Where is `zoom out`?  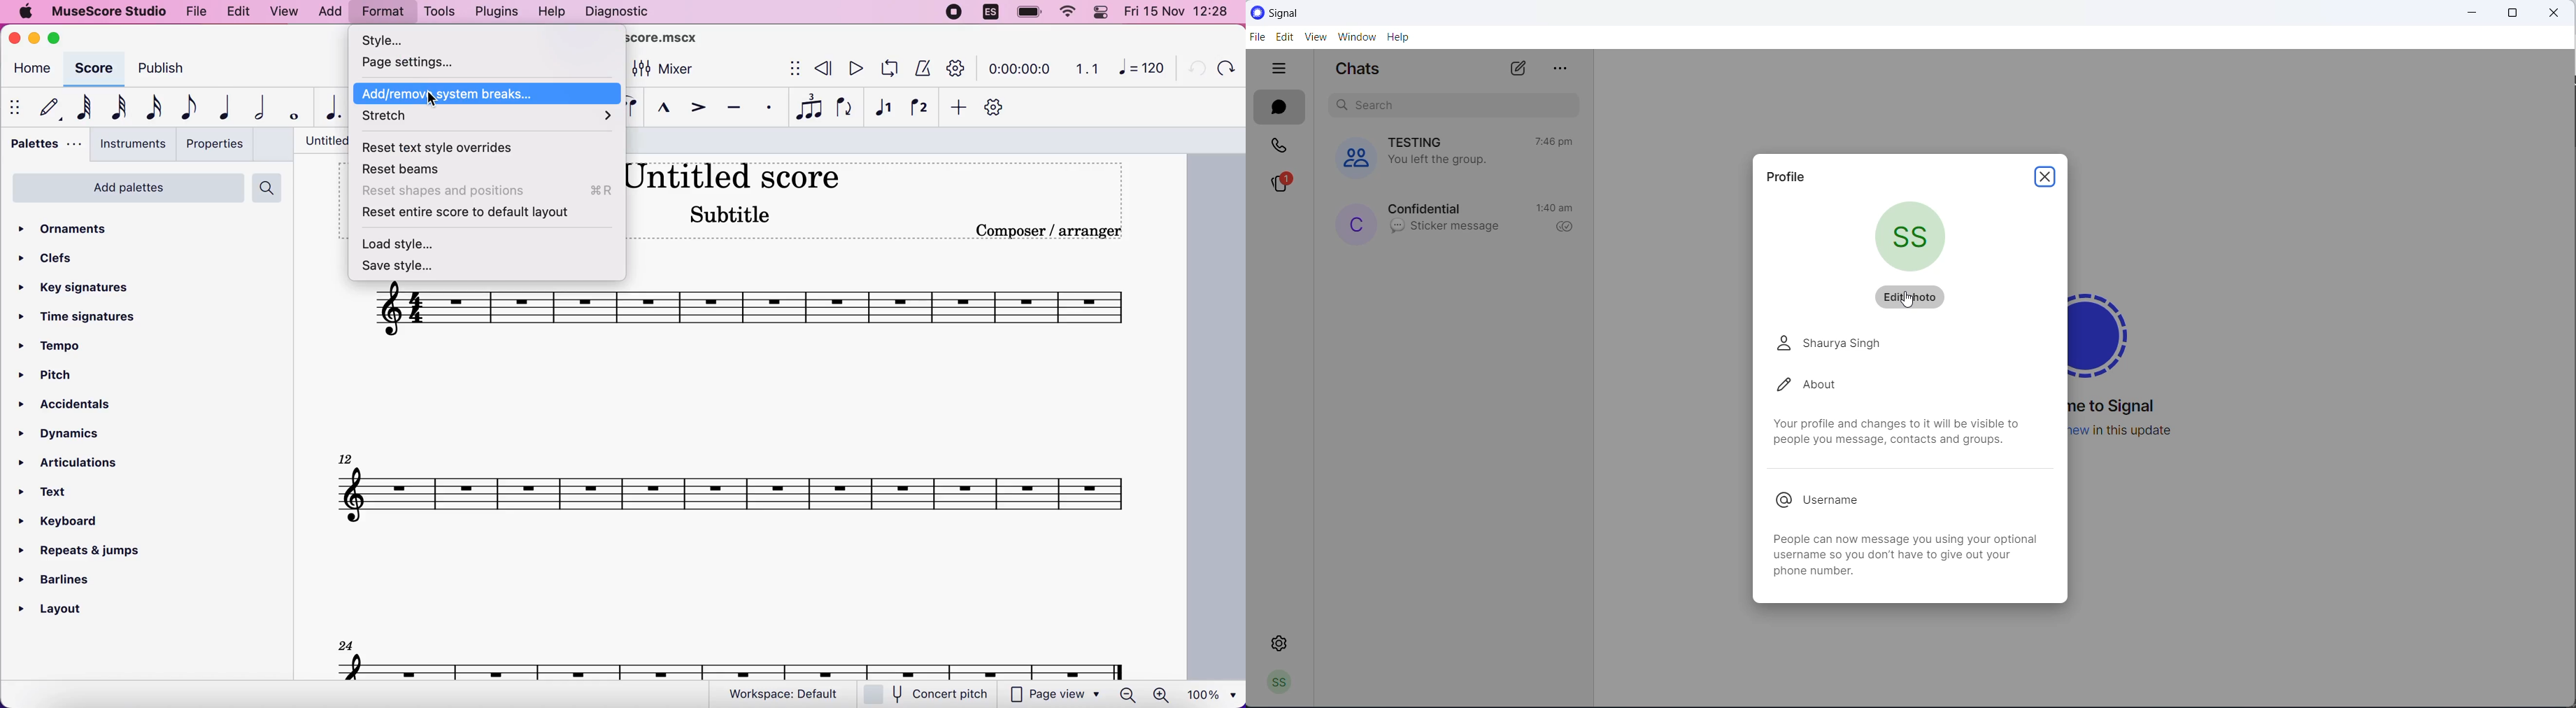
zoom out is located at coordinates (1128, 694).